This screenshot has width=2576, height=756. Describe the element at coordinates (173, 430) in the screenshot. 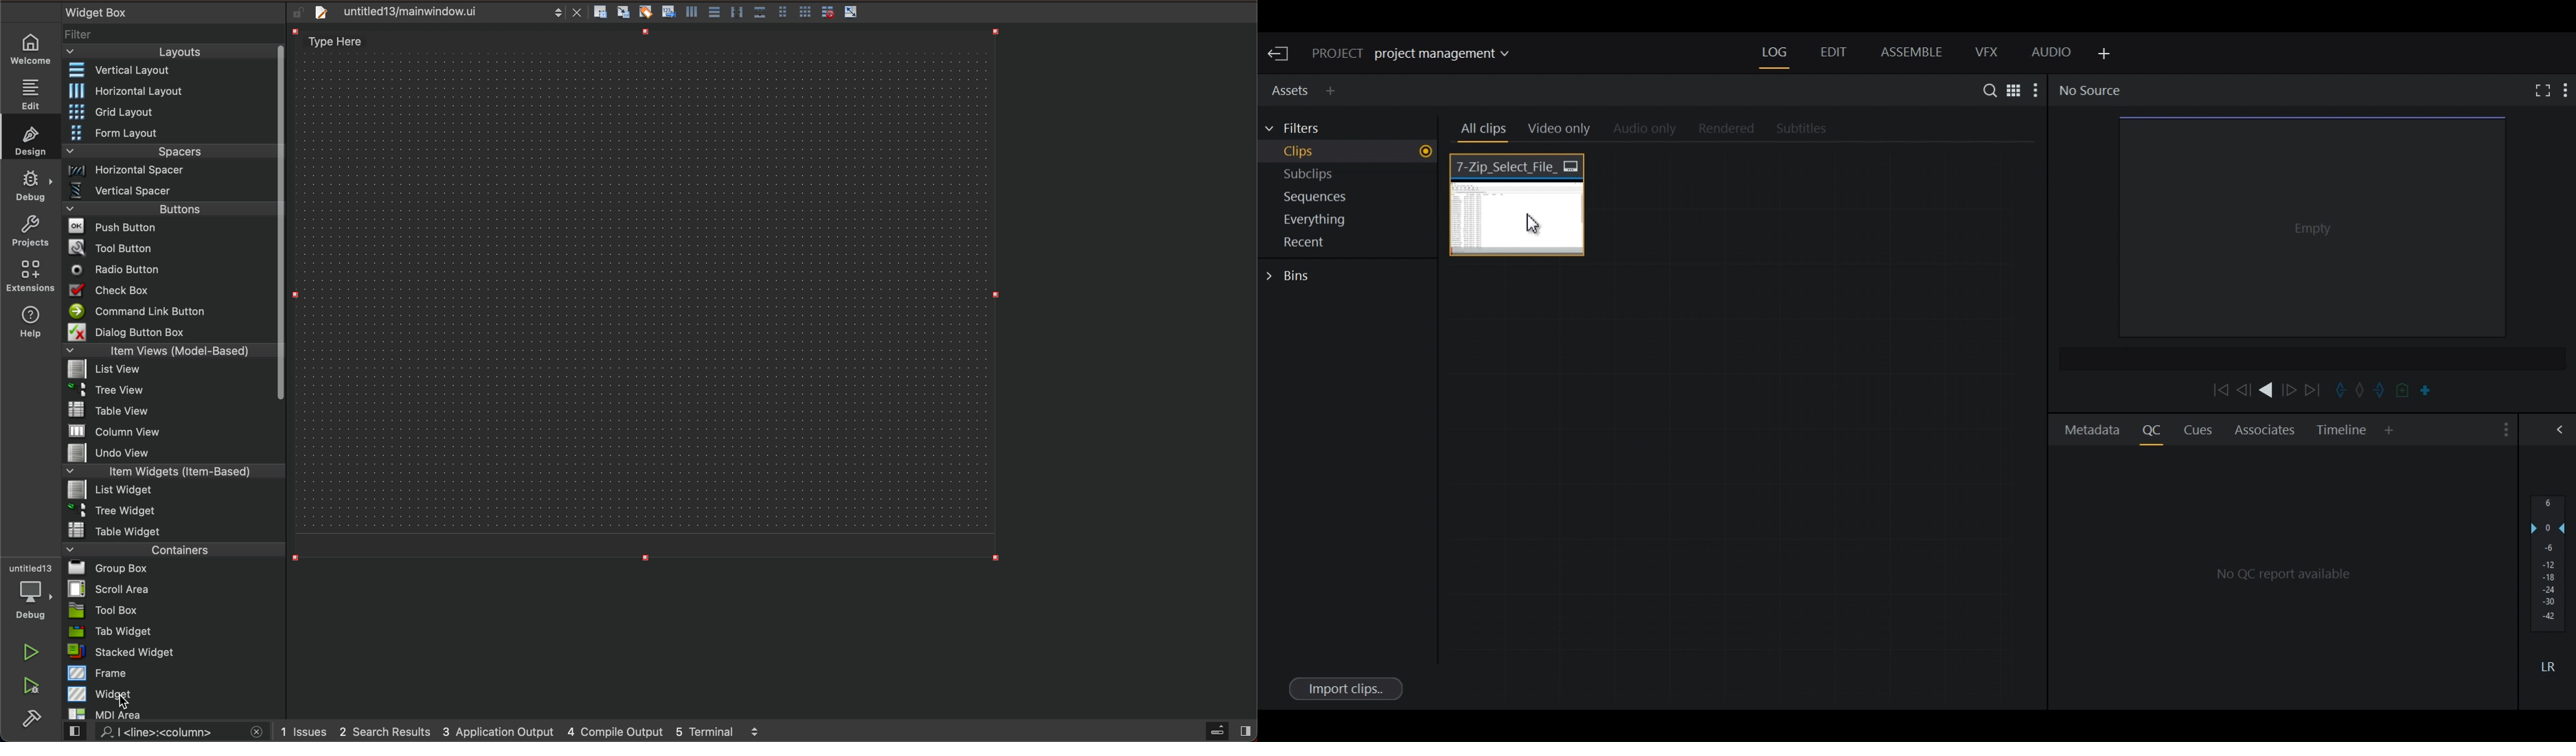

I see `column view` at that location.